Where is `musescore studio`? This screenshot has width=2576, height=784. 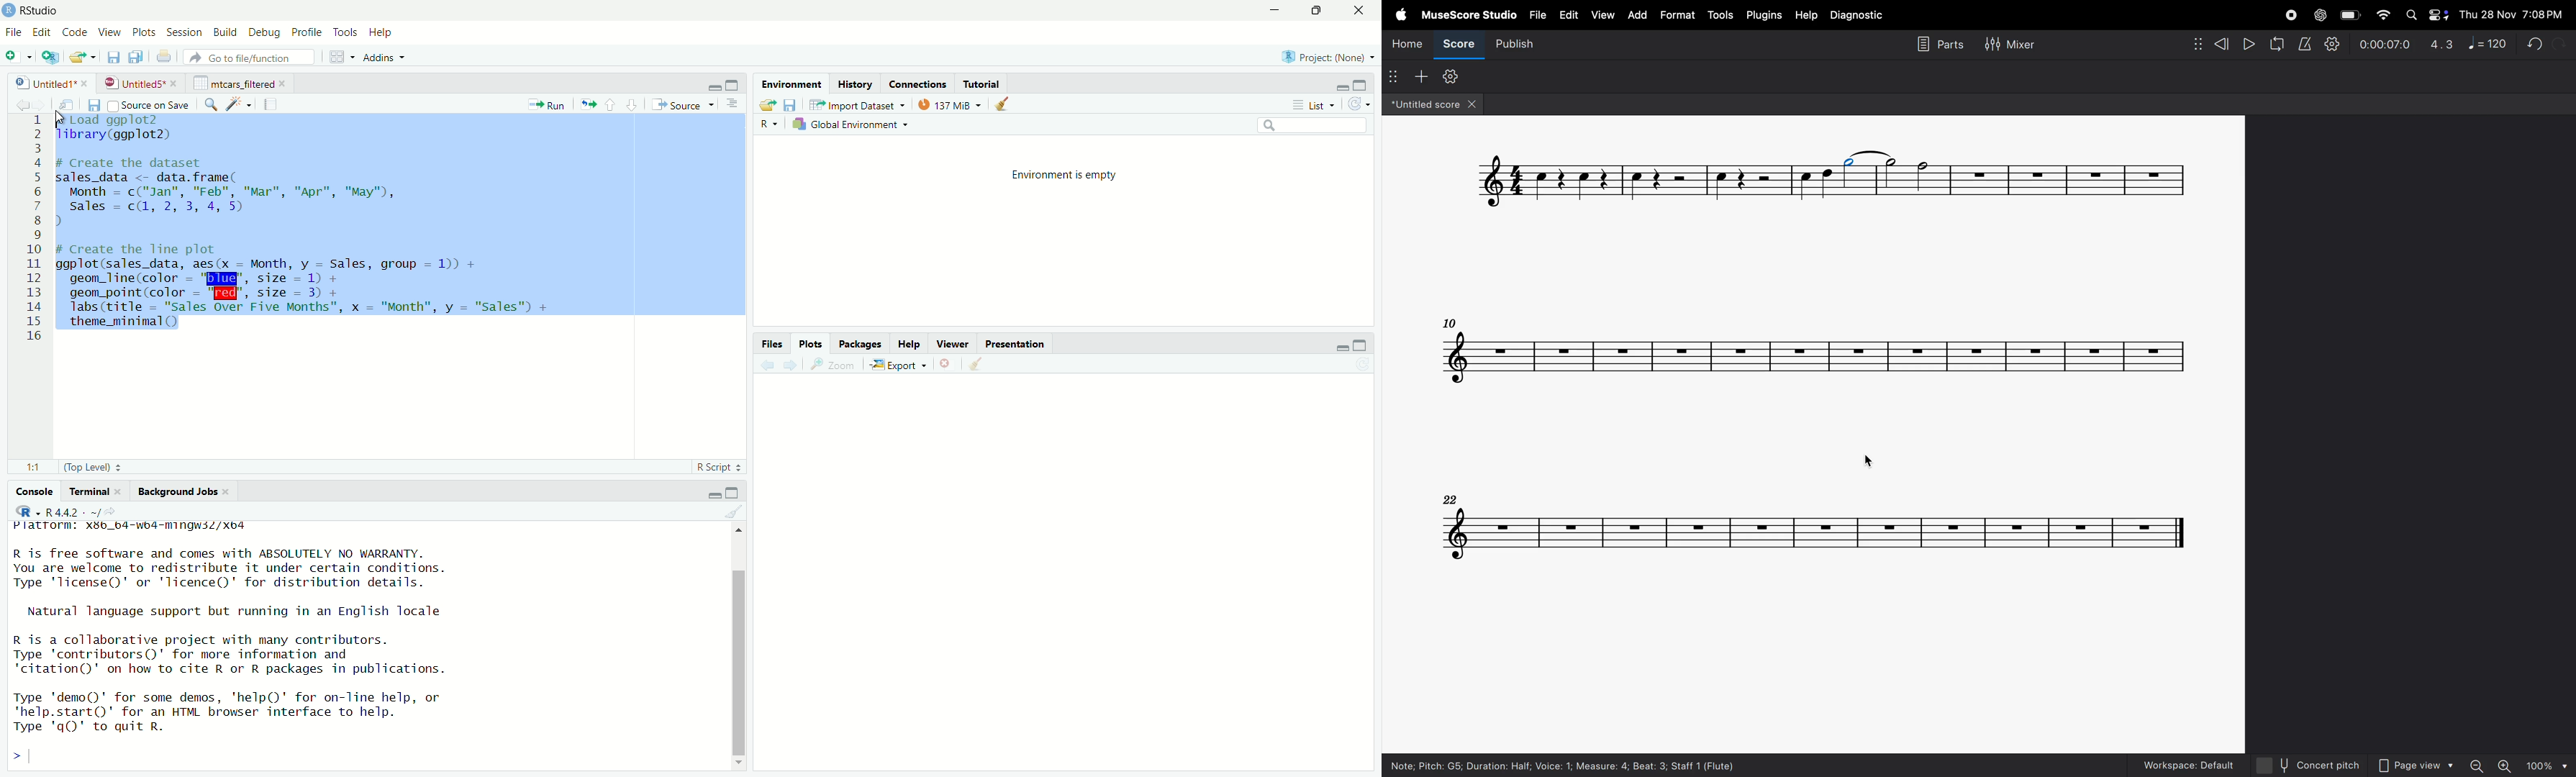
musescore studio is located at coordinates (1469, 13).